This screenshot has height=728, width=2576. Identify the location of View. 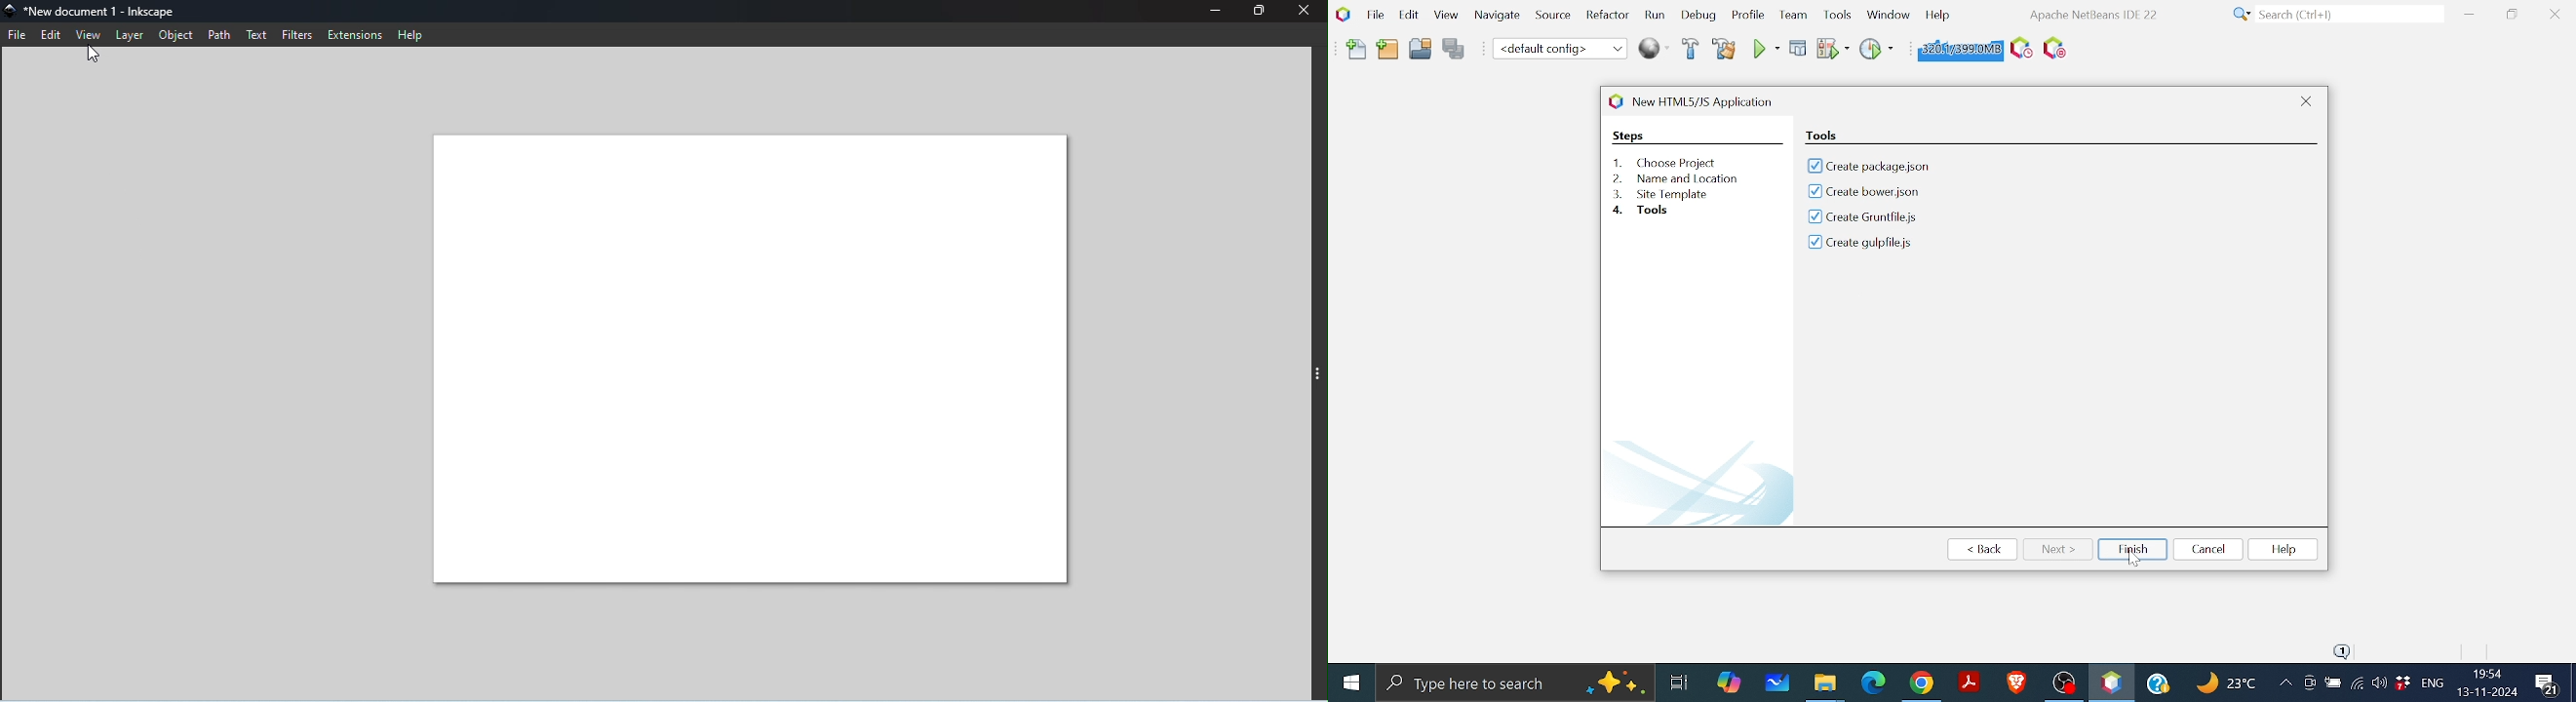
(88, 36).